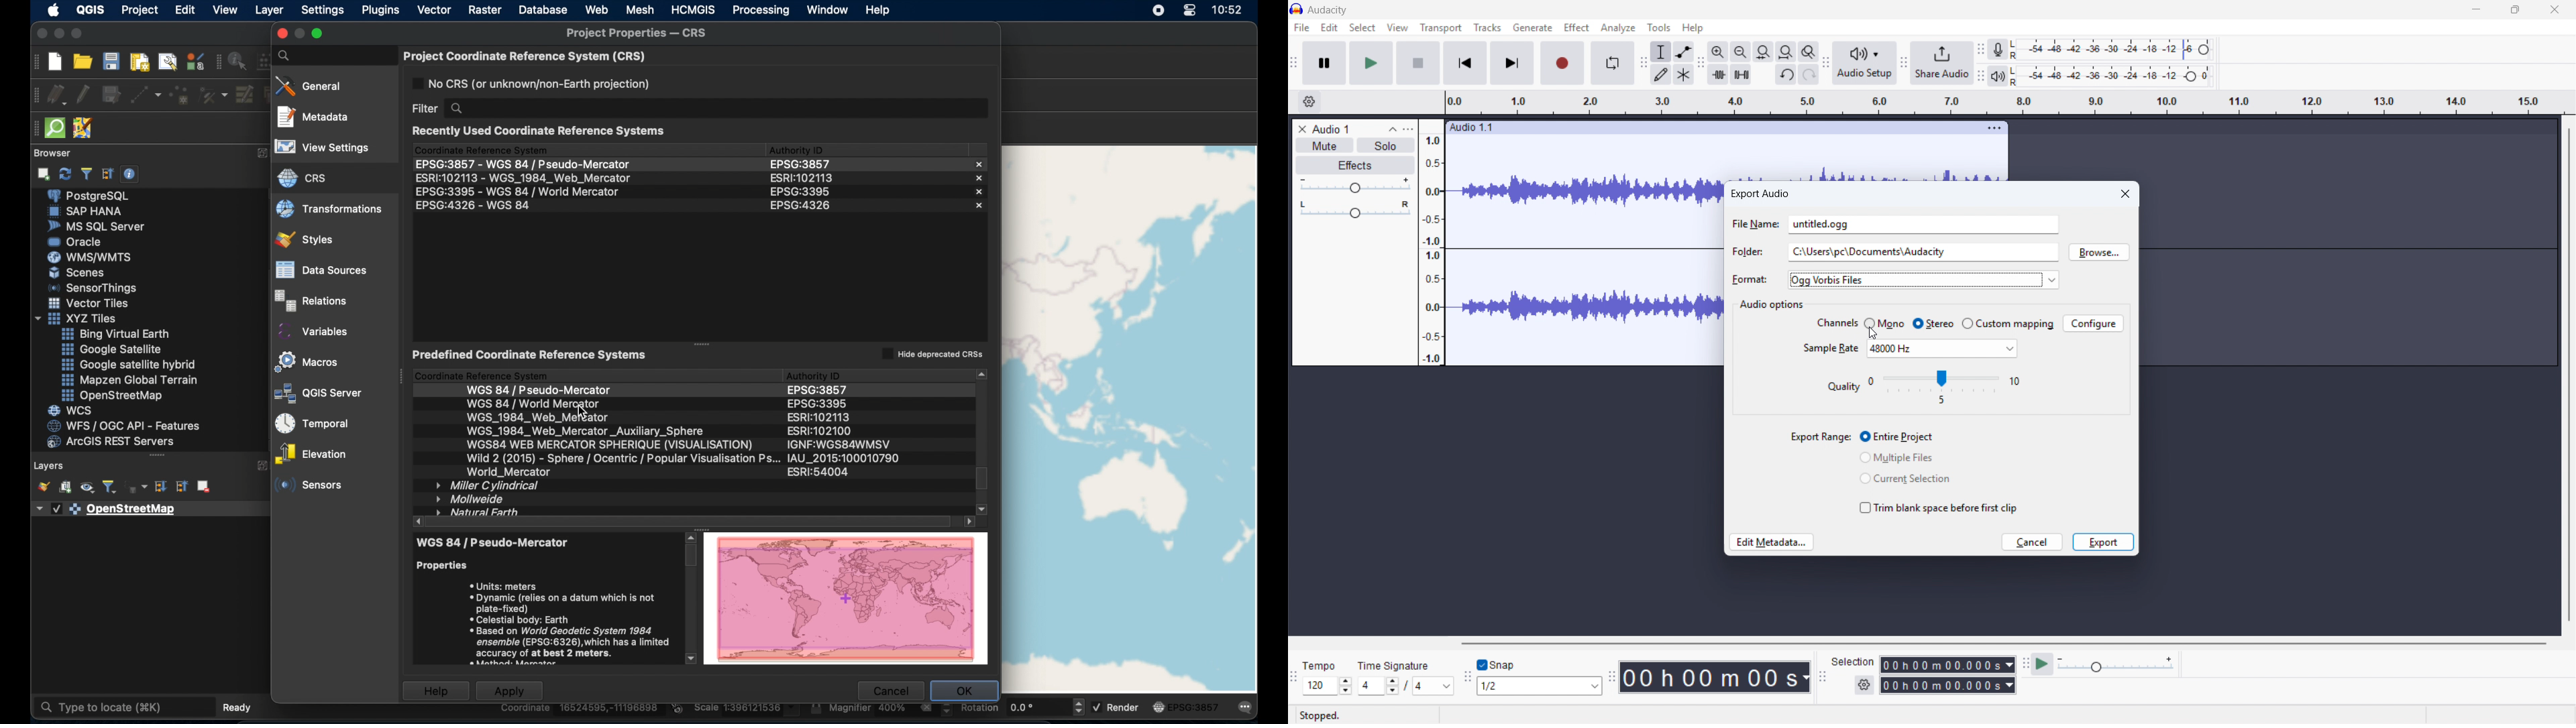 The image size is (2576, 728). What do you see at coordinates (1836, 324) in the screenshot?
I see `channels` at bounding box center [1836, 324].